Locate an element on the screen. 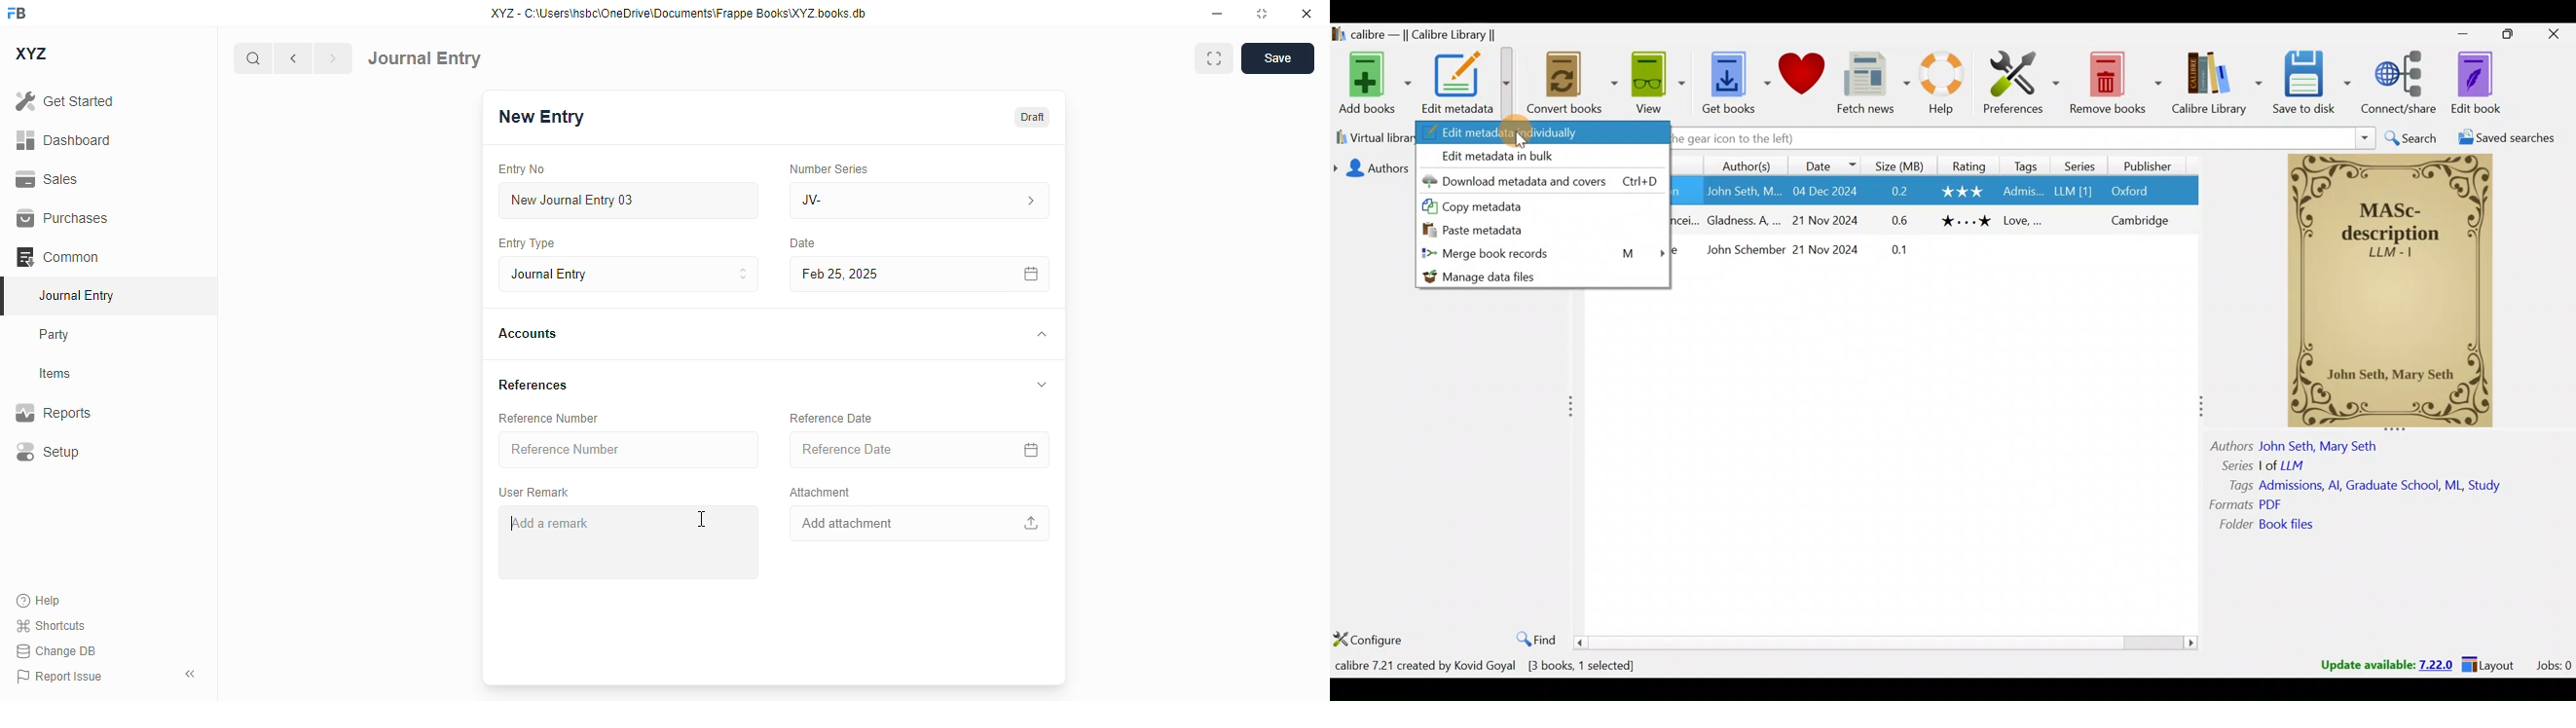 The image size is (2576, 728). user remark is located at coordinates (534, 492).